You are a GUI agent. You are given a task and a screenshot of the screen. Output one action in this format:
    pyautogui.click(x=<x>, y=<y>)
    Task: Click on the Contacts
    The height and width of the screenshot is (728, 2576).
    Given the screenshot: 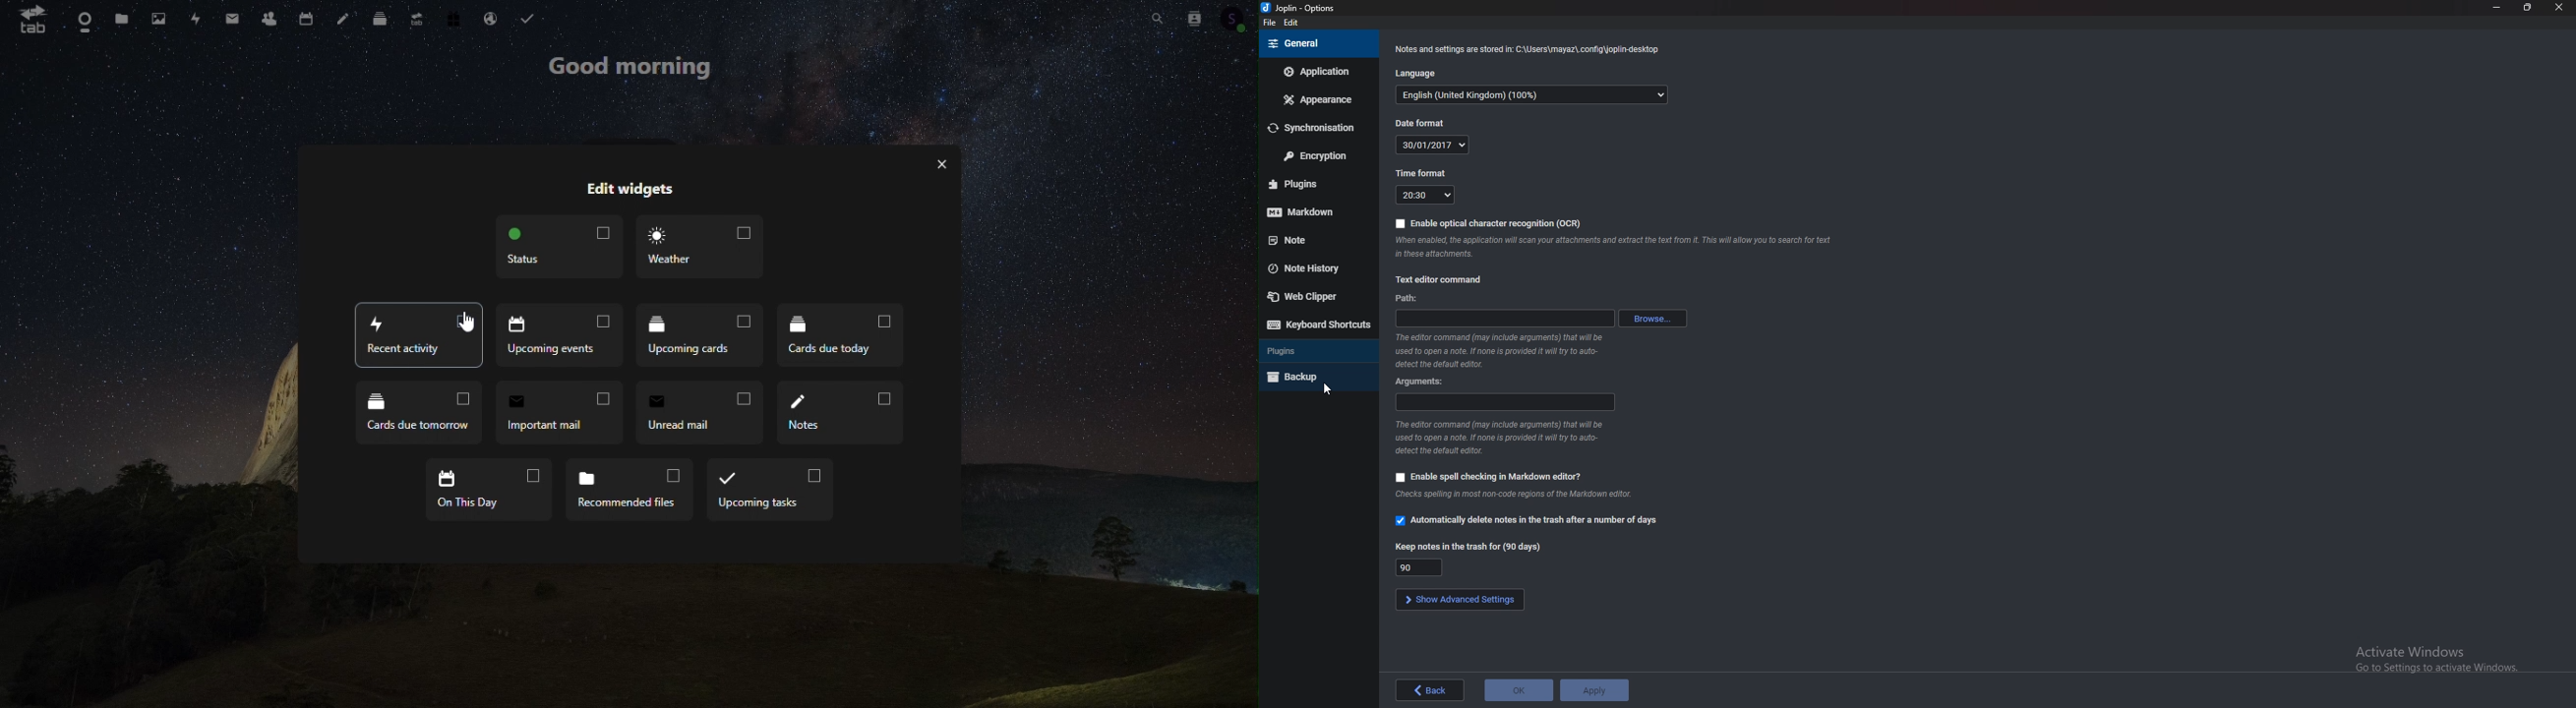 What is the action you would take?
    pyautogui.click(x=1195, y=17)
    